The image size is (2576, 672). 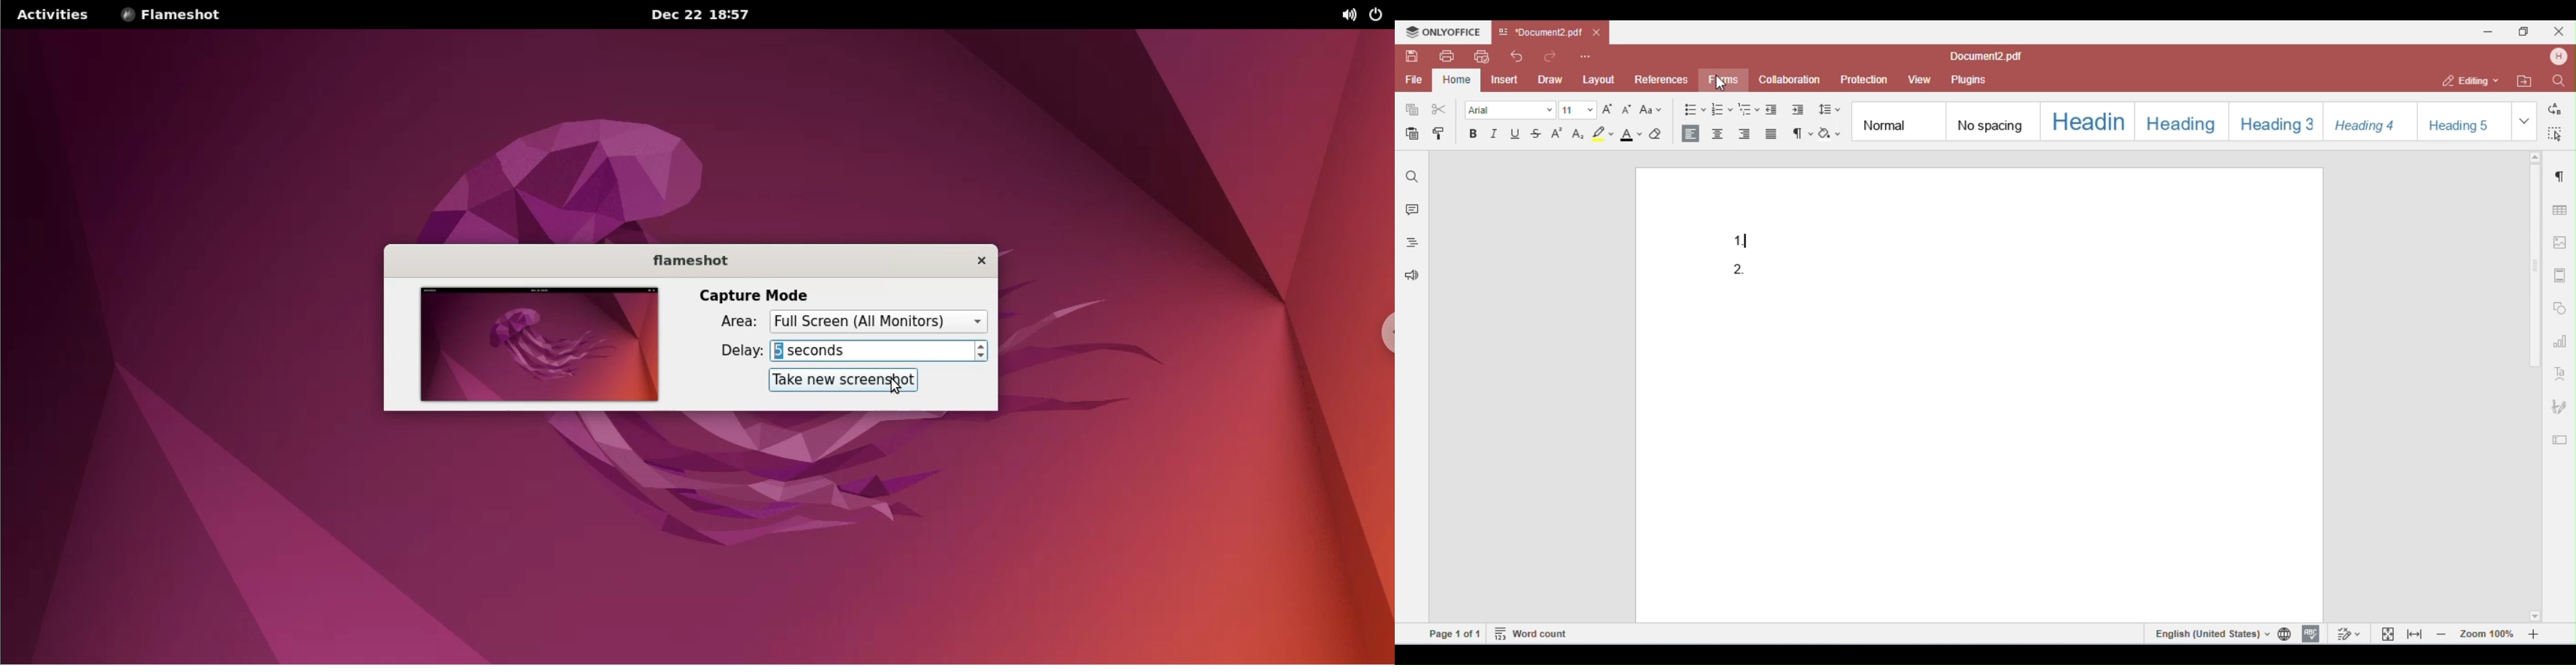 I want to click on screenshot preview, so click(x=536, y=346).